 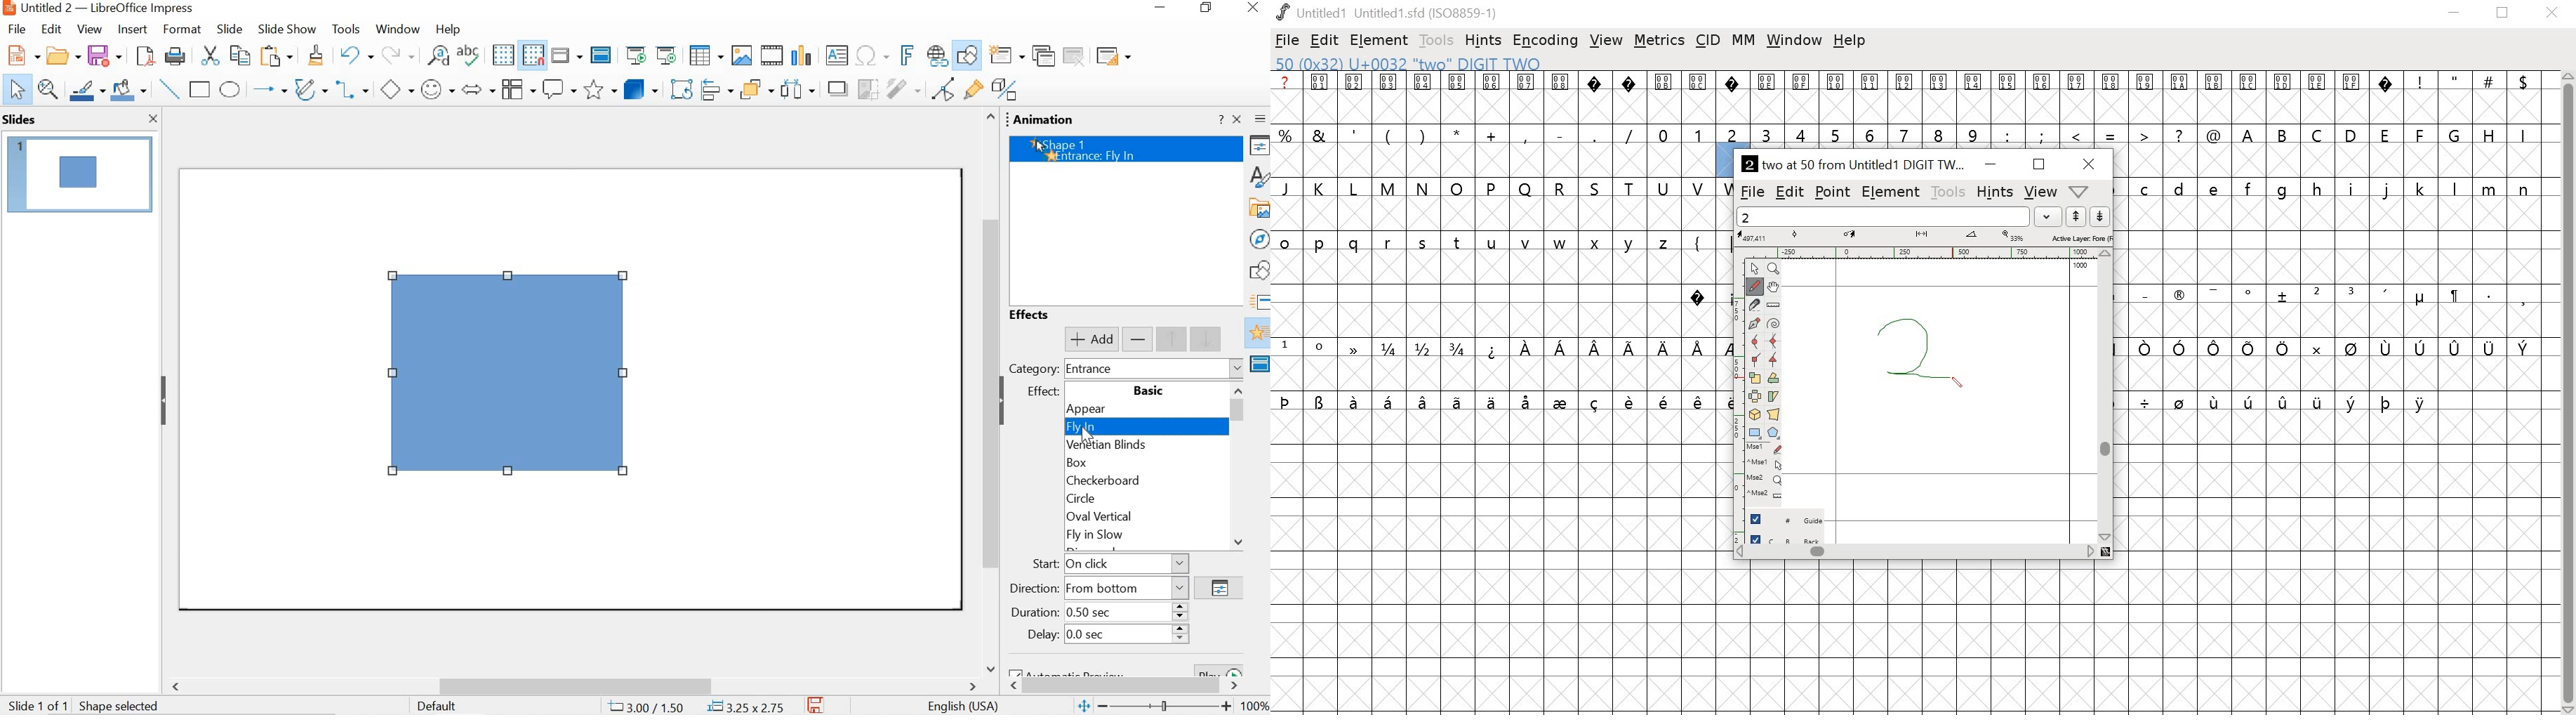 I want to click on start from first slide, so click(x=638, y=57).